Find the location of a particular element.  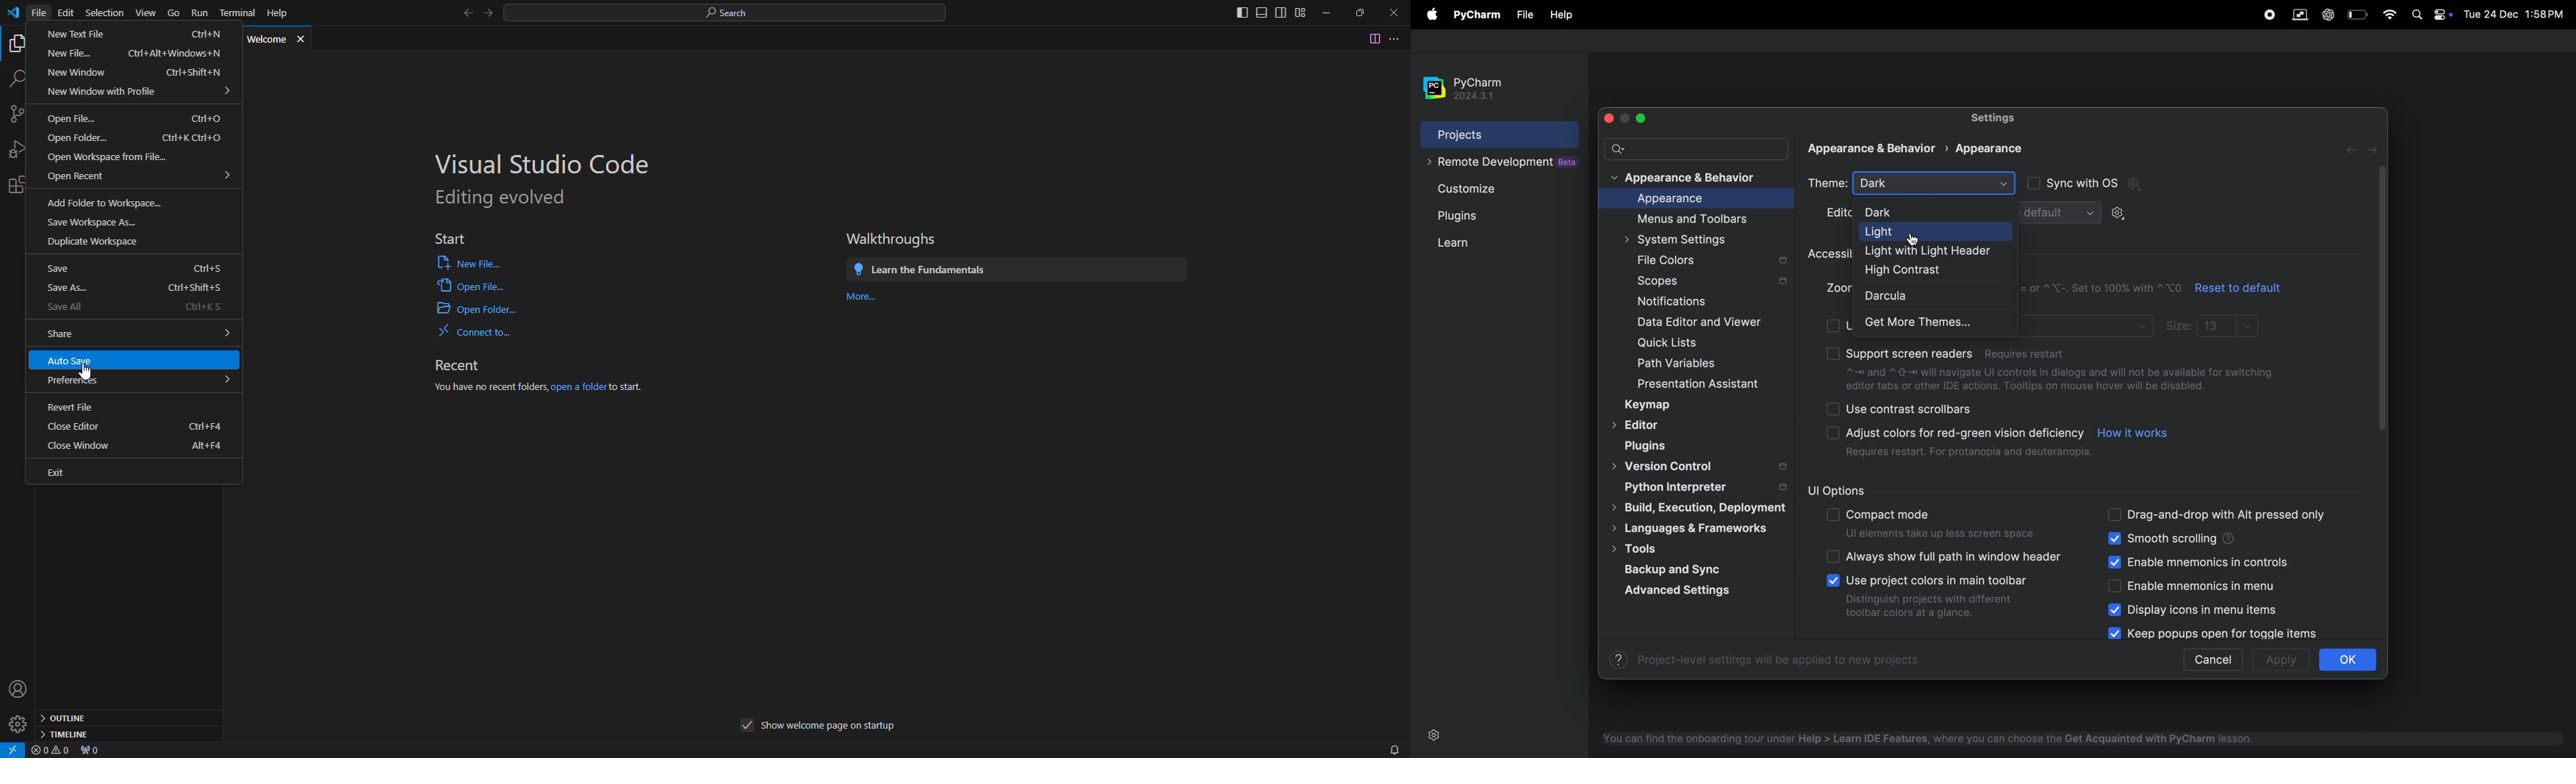

forward is located at coordinates (2349, 149).